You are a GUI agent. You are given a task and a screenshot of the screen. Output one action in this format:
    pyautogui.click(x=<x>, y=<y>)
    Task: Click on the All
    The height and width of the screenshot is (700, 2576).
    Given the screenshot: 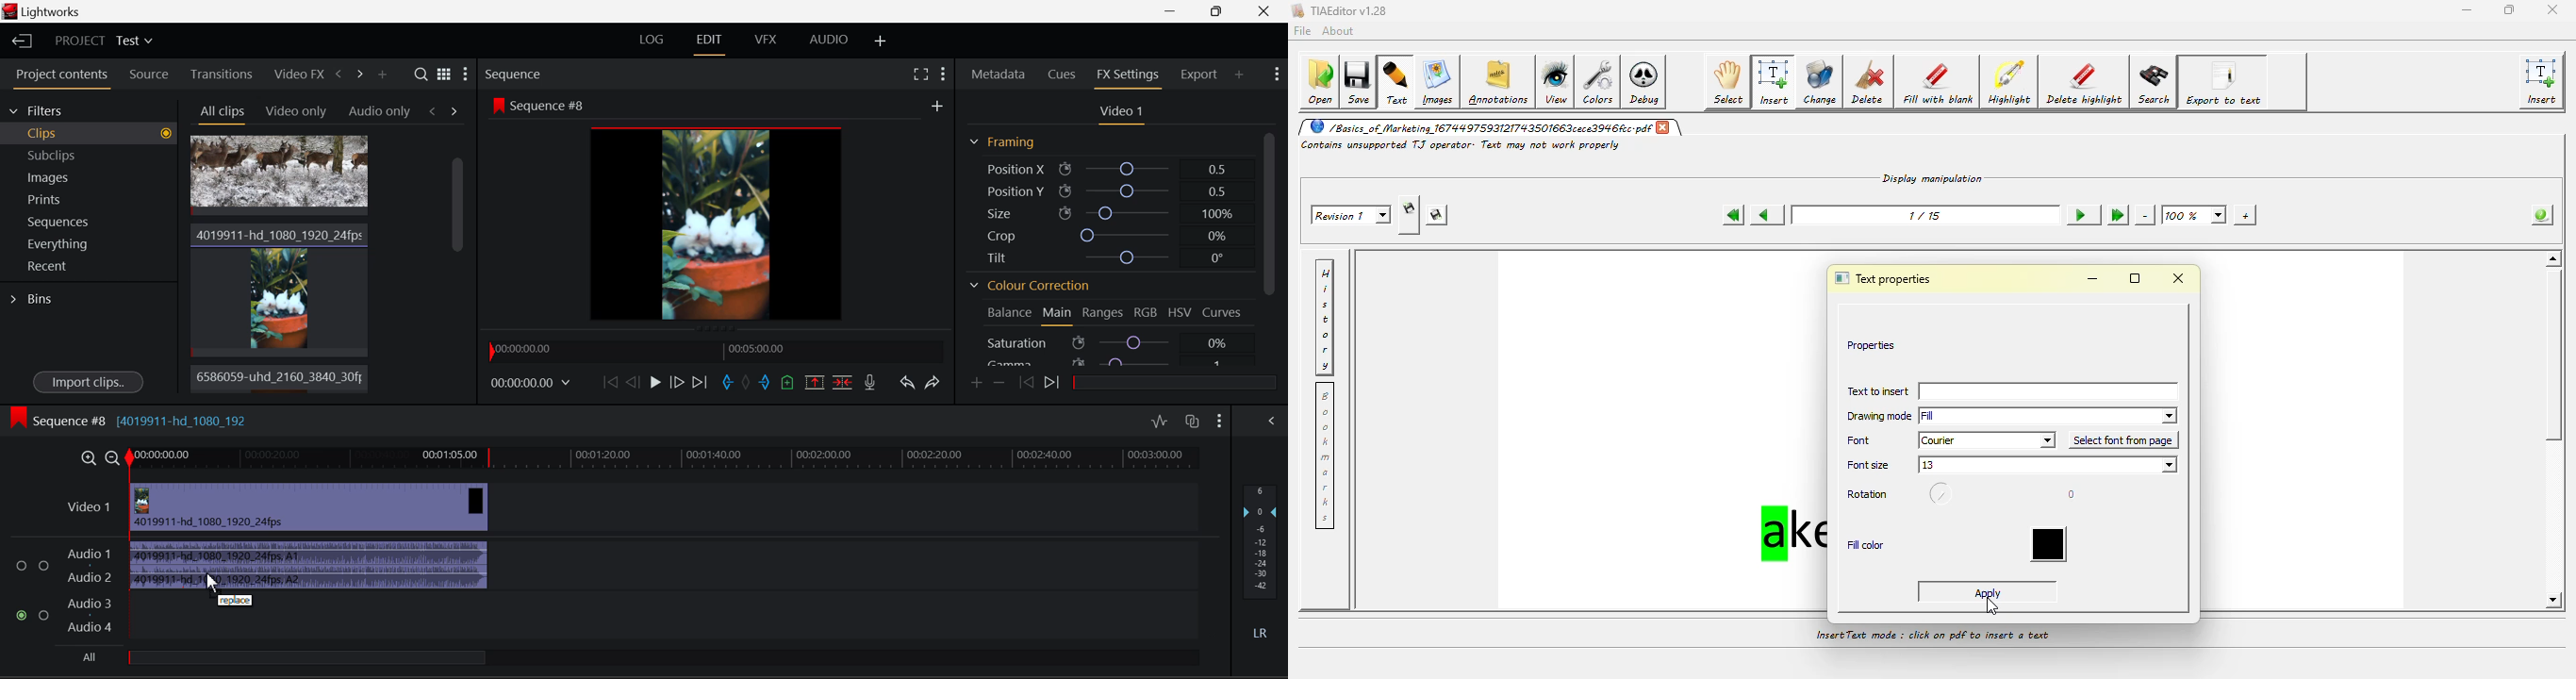 What is the action you would take?
    pyautogui.click(x=297, y=660)
    